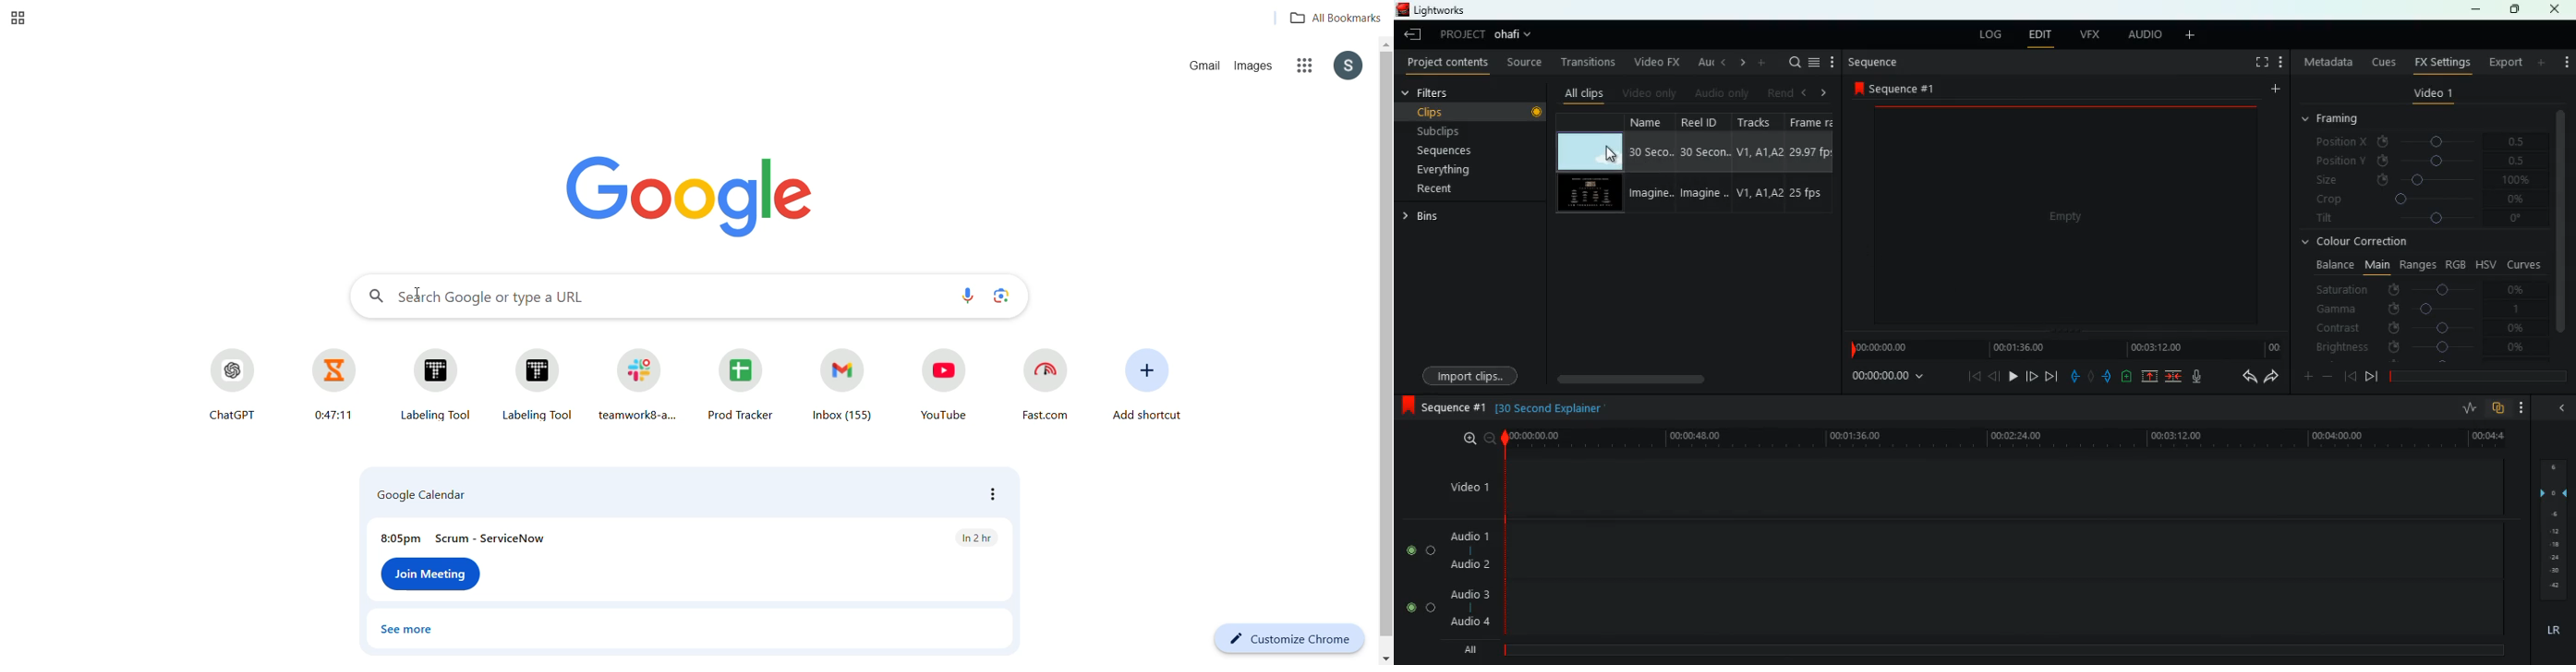 Image resolution: width=2576 pixels, height=672 pixels. Describe the element at coordinates (2332, 265) in the screenshot. I see `balance` at that location.